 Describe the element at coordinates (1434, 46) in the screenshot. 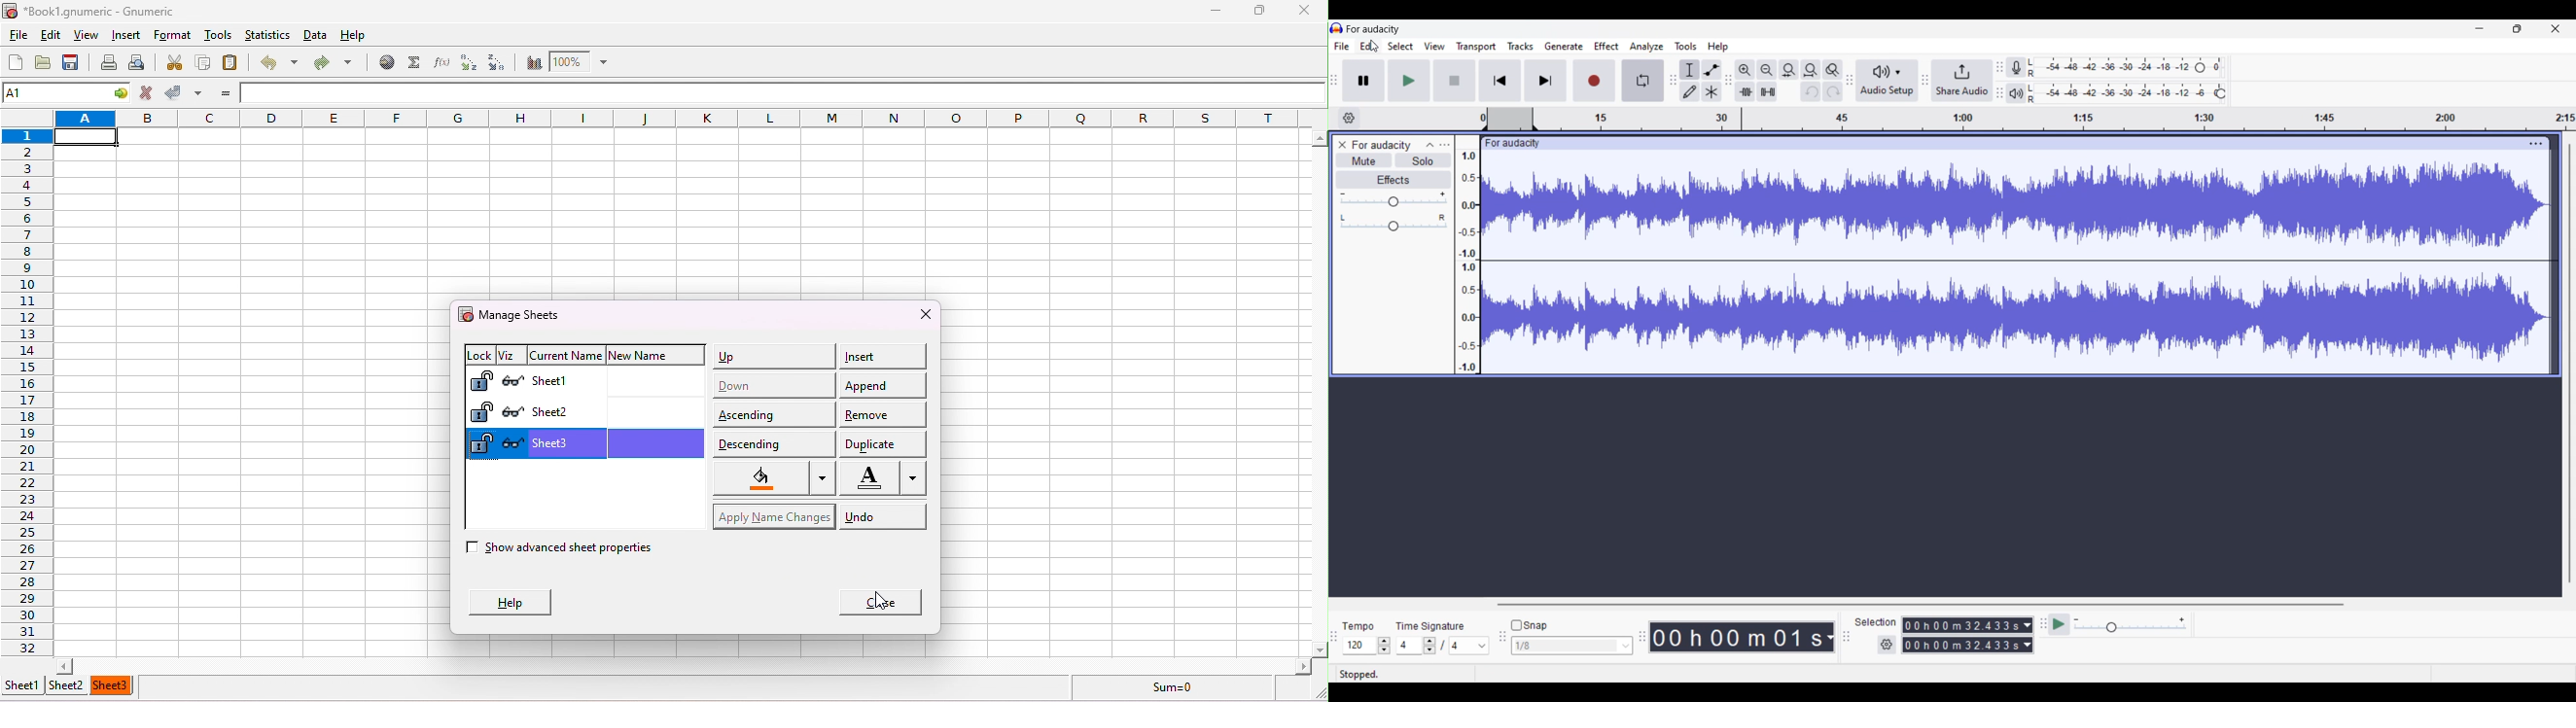

I see `View menu` at that location.